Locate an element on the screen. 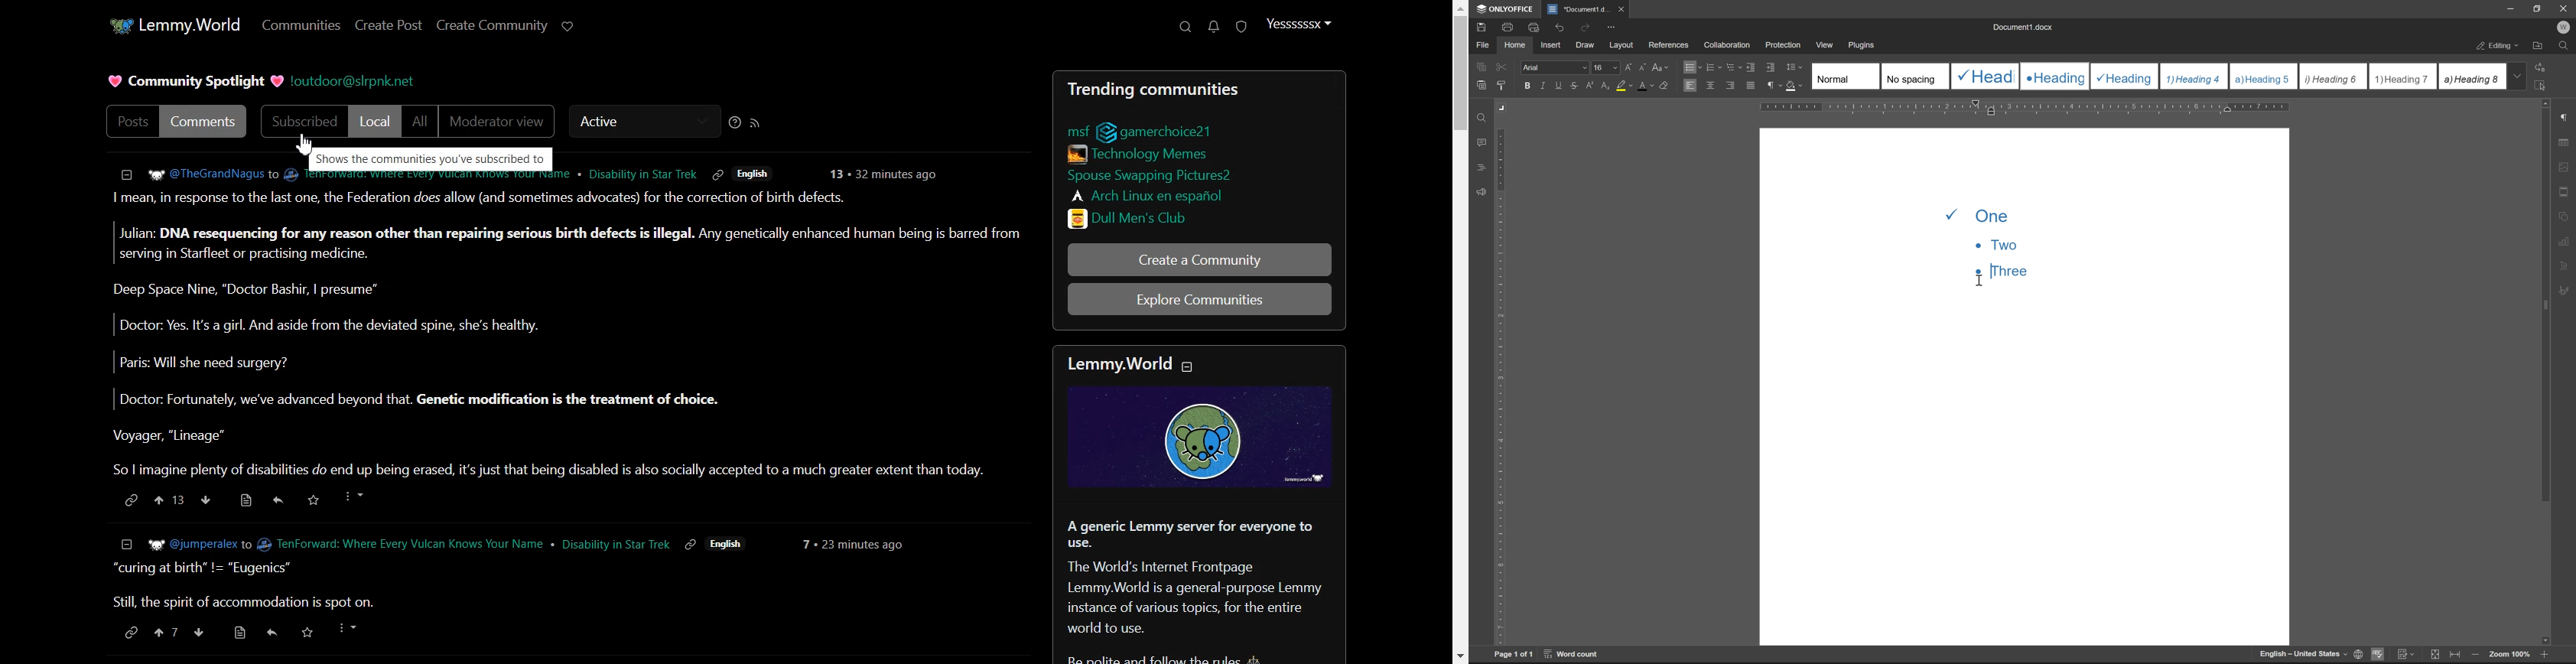 The height and width of the screenshot is (672, 2576). RSS is located at coordinates (756, 122).